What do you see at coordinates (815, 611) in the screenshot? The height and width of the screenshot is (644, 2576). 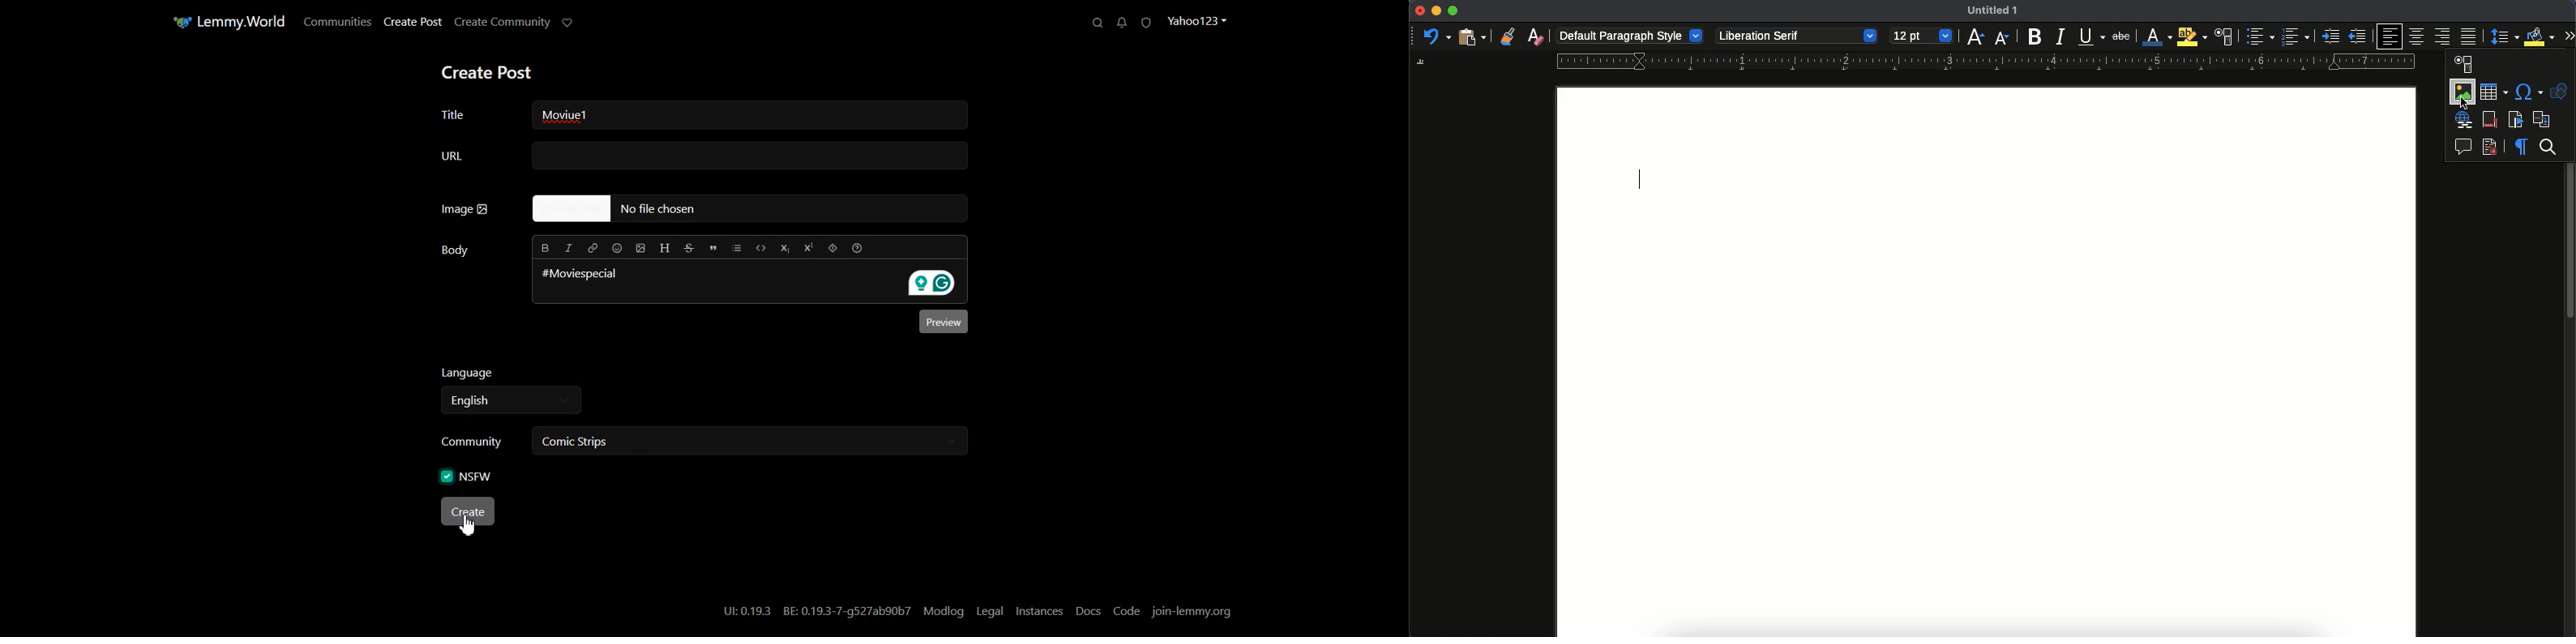 I see `UI:0.19.3 BE: 0.19.3-7-g527ab90b7` at bounding box center [815, 611].